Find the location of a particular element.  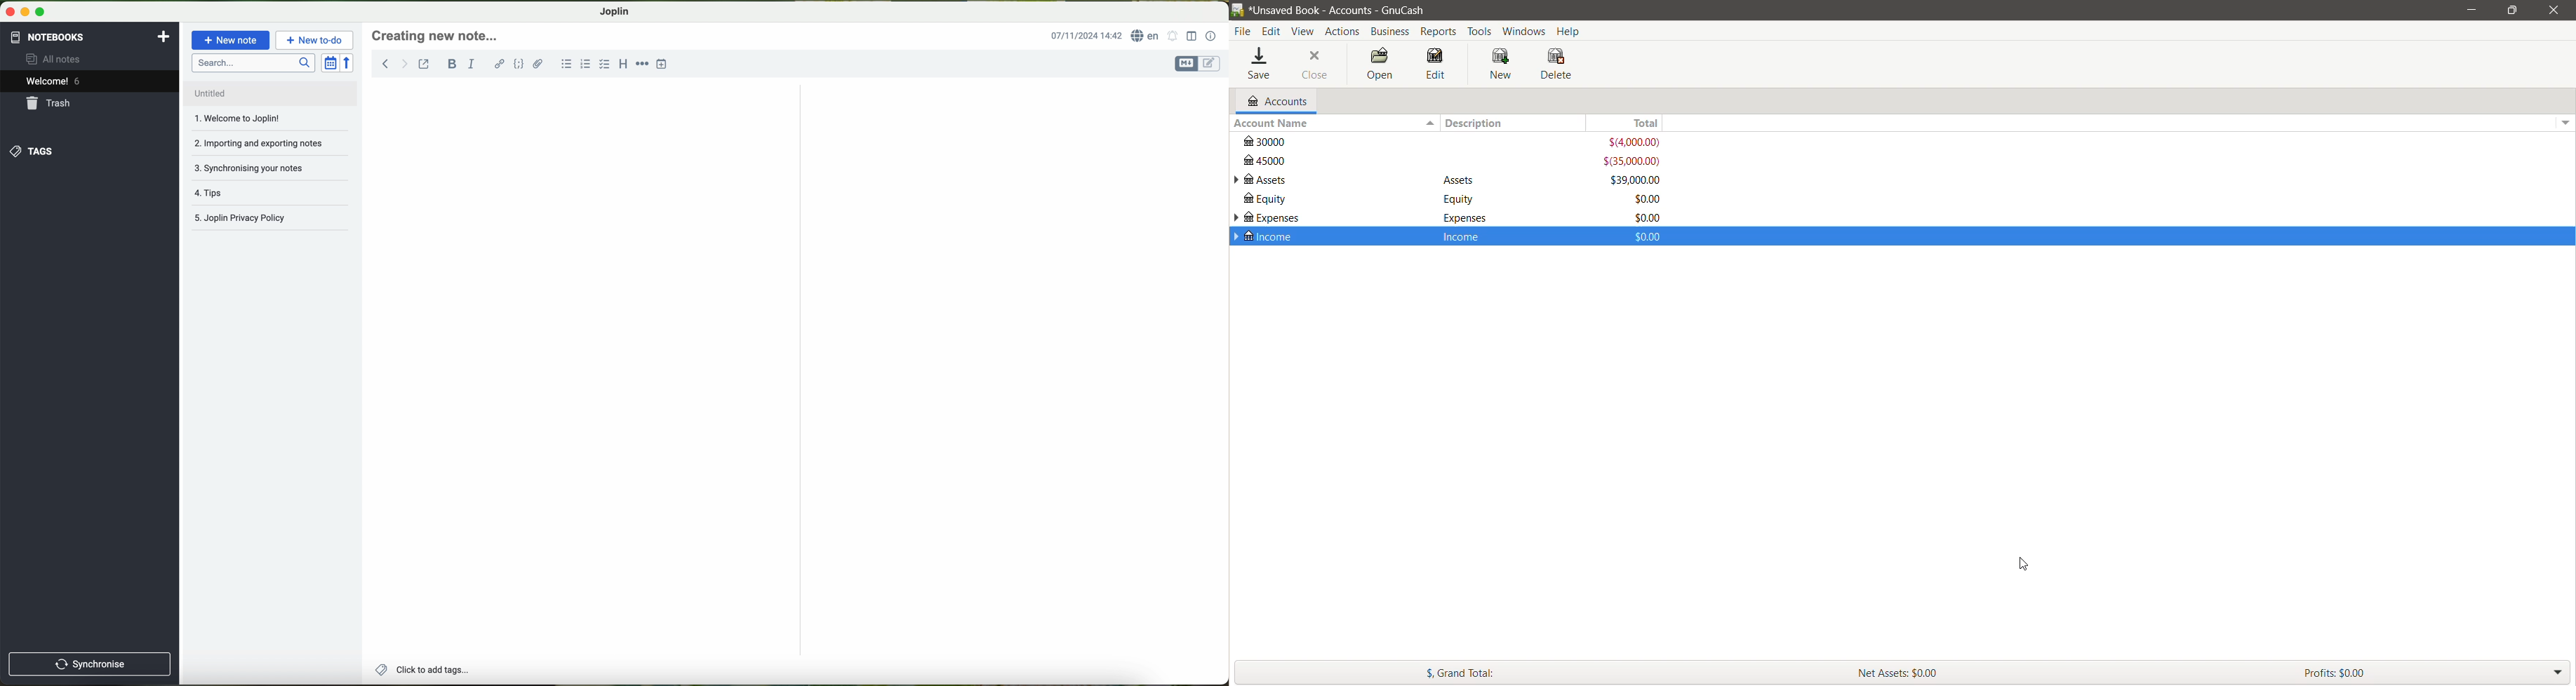

numbered list is located at coordinates (586, 65).